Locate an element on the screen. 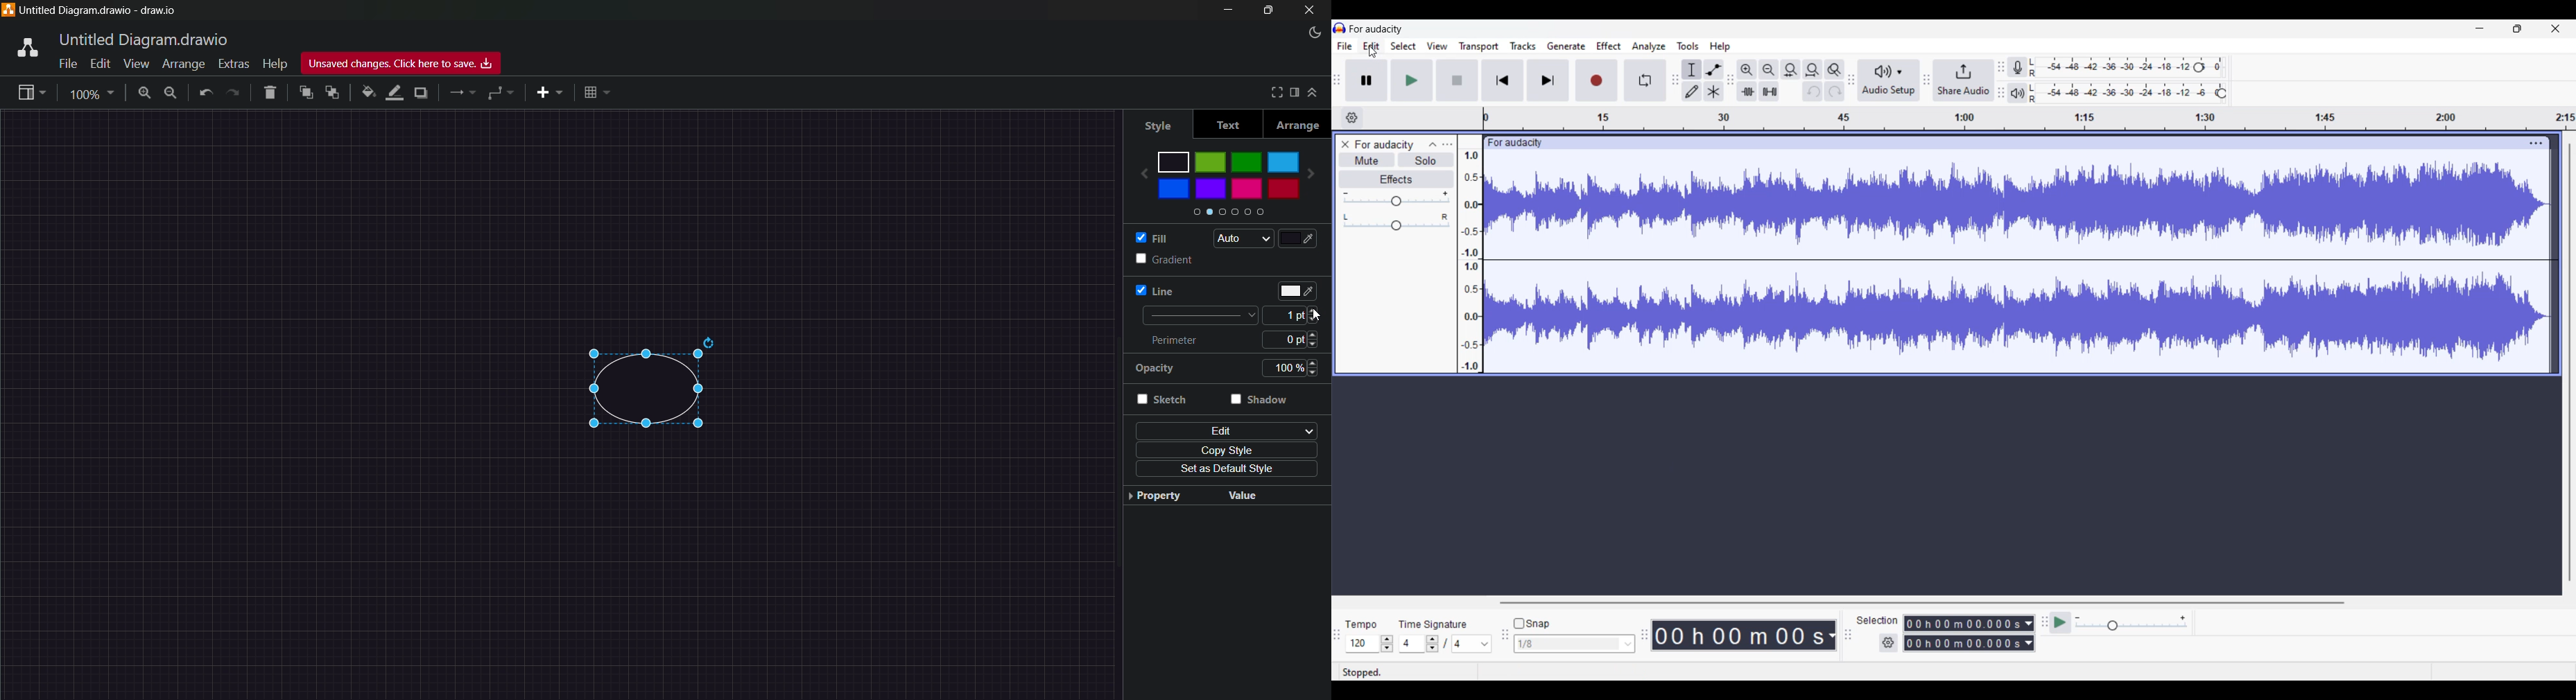  edit is located at coordinates (101, 64).